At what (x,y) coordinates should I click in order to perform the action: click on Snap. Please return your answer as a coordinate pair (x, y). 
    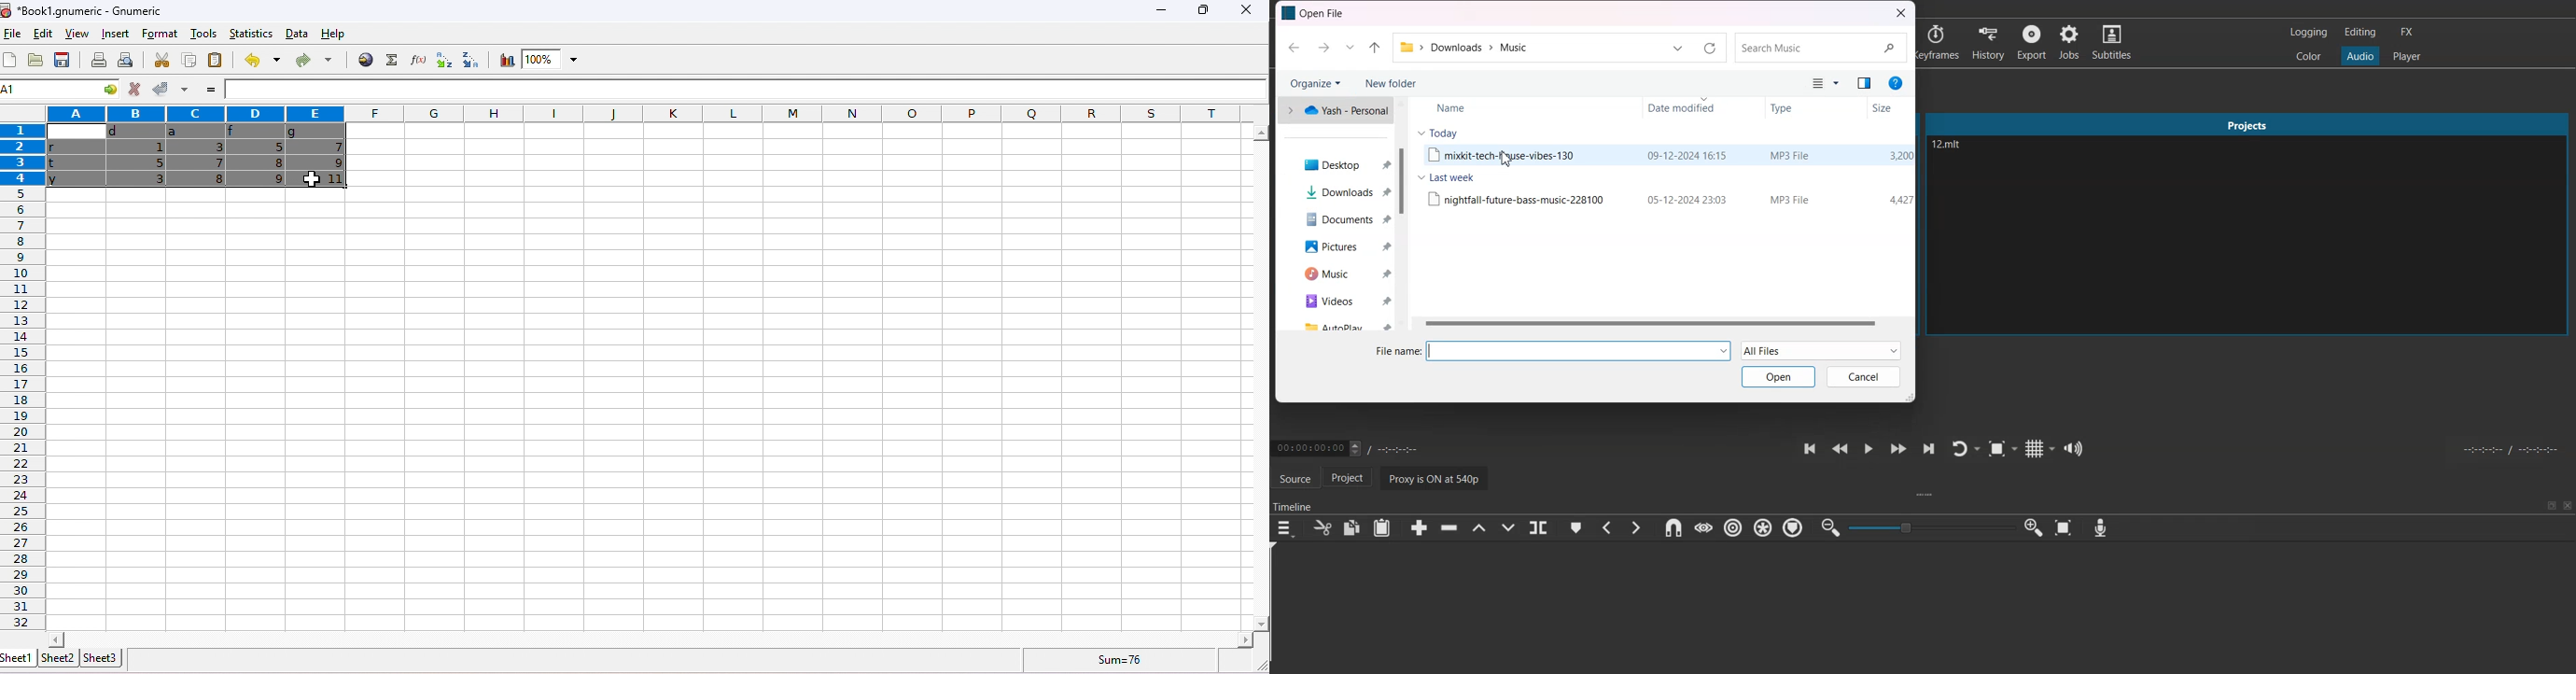
    Looking at the image, I should click on (1671, 528).